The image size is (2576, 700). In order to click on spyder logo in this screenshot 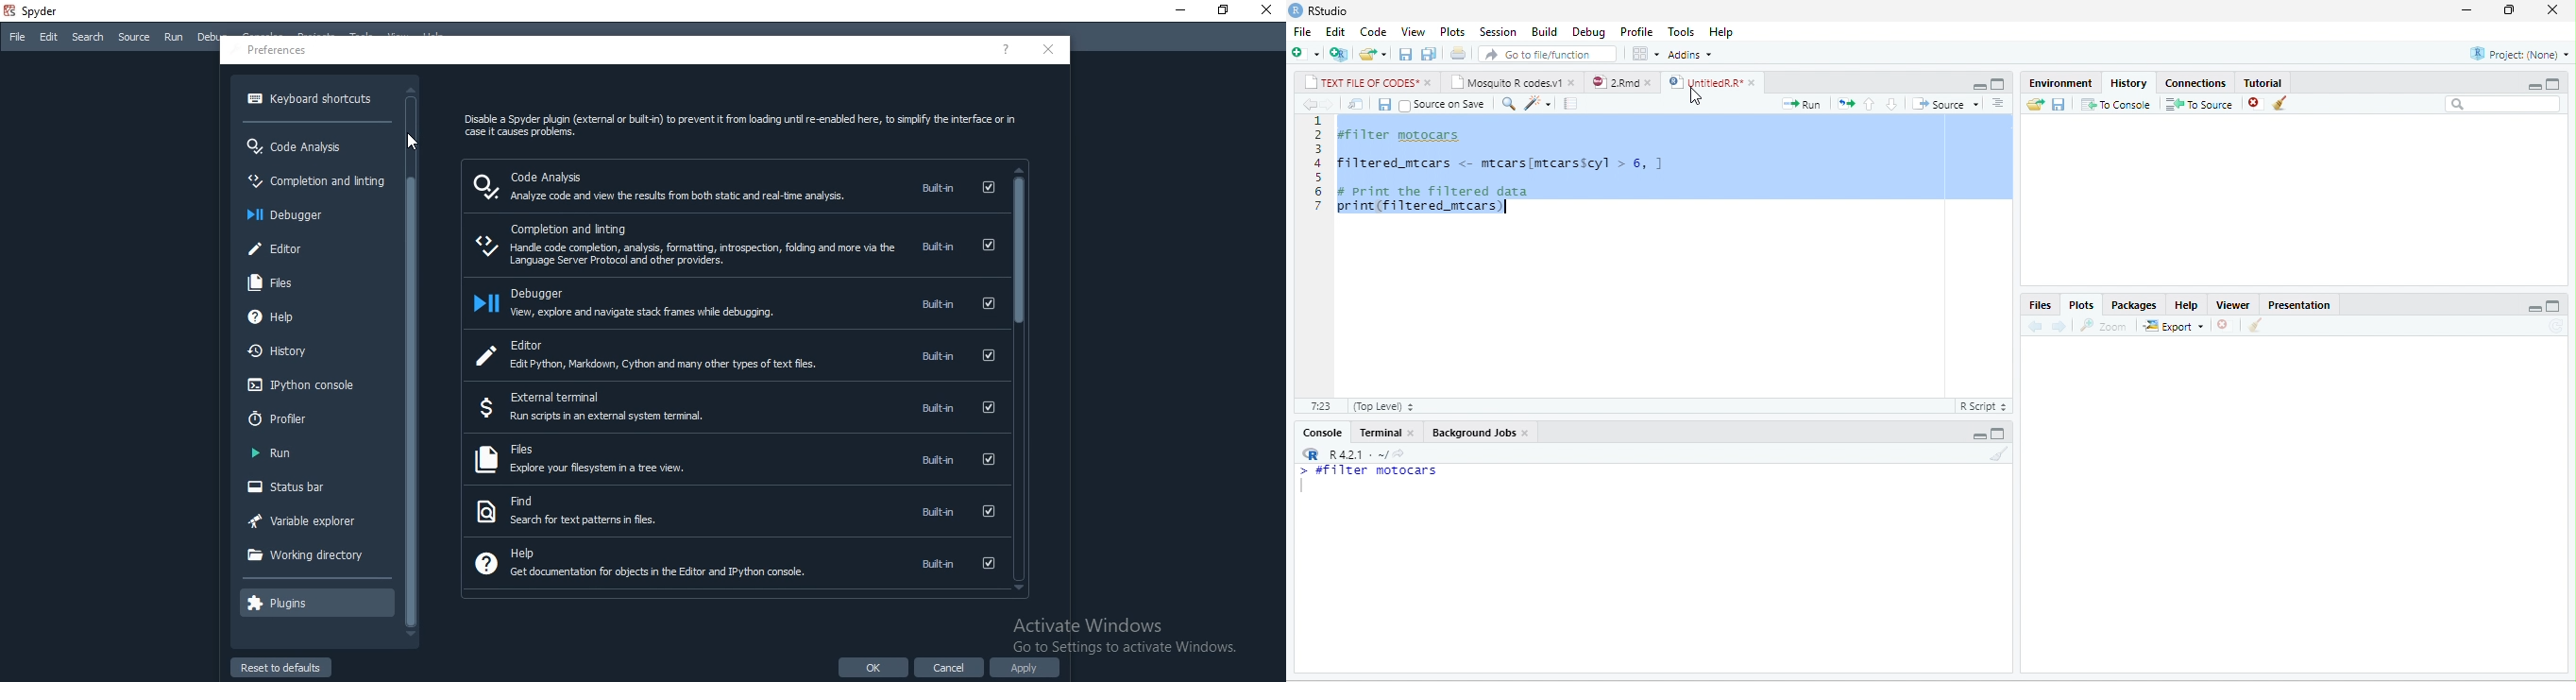, I will do `click(8, 12)`.